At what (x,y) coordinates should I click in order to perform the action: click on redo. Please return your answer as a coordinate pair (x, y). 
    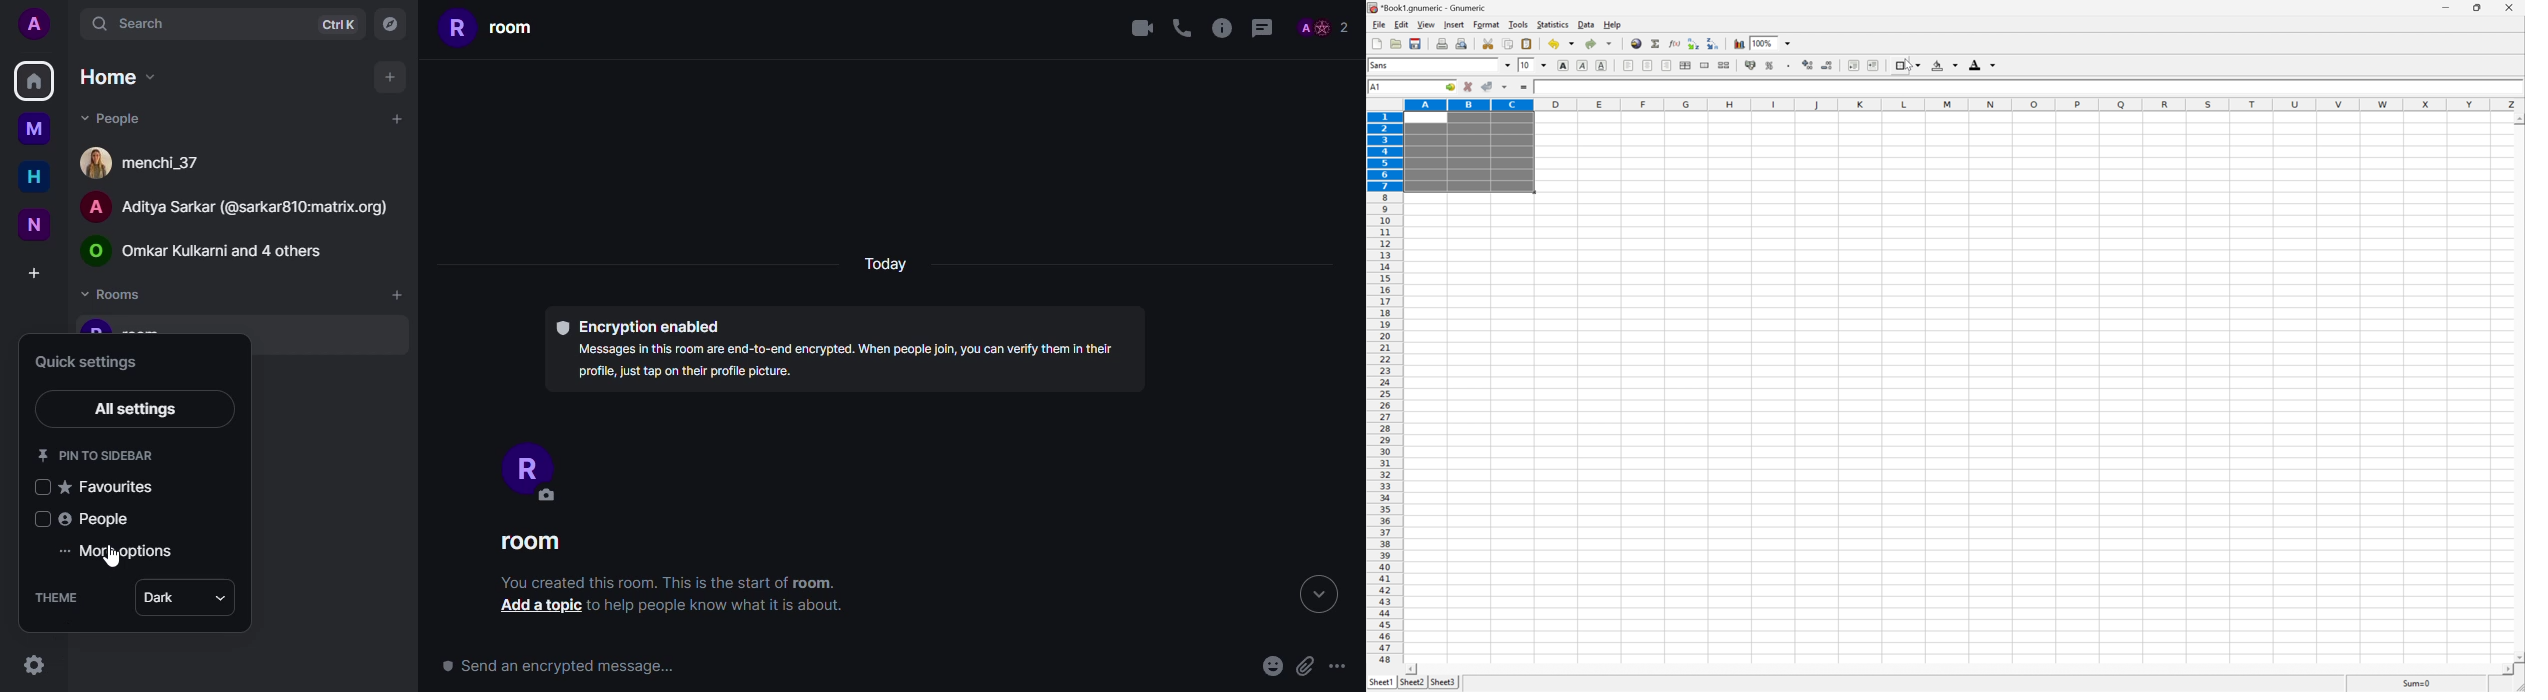
    Looking at the image, I should click on (1600, 44).